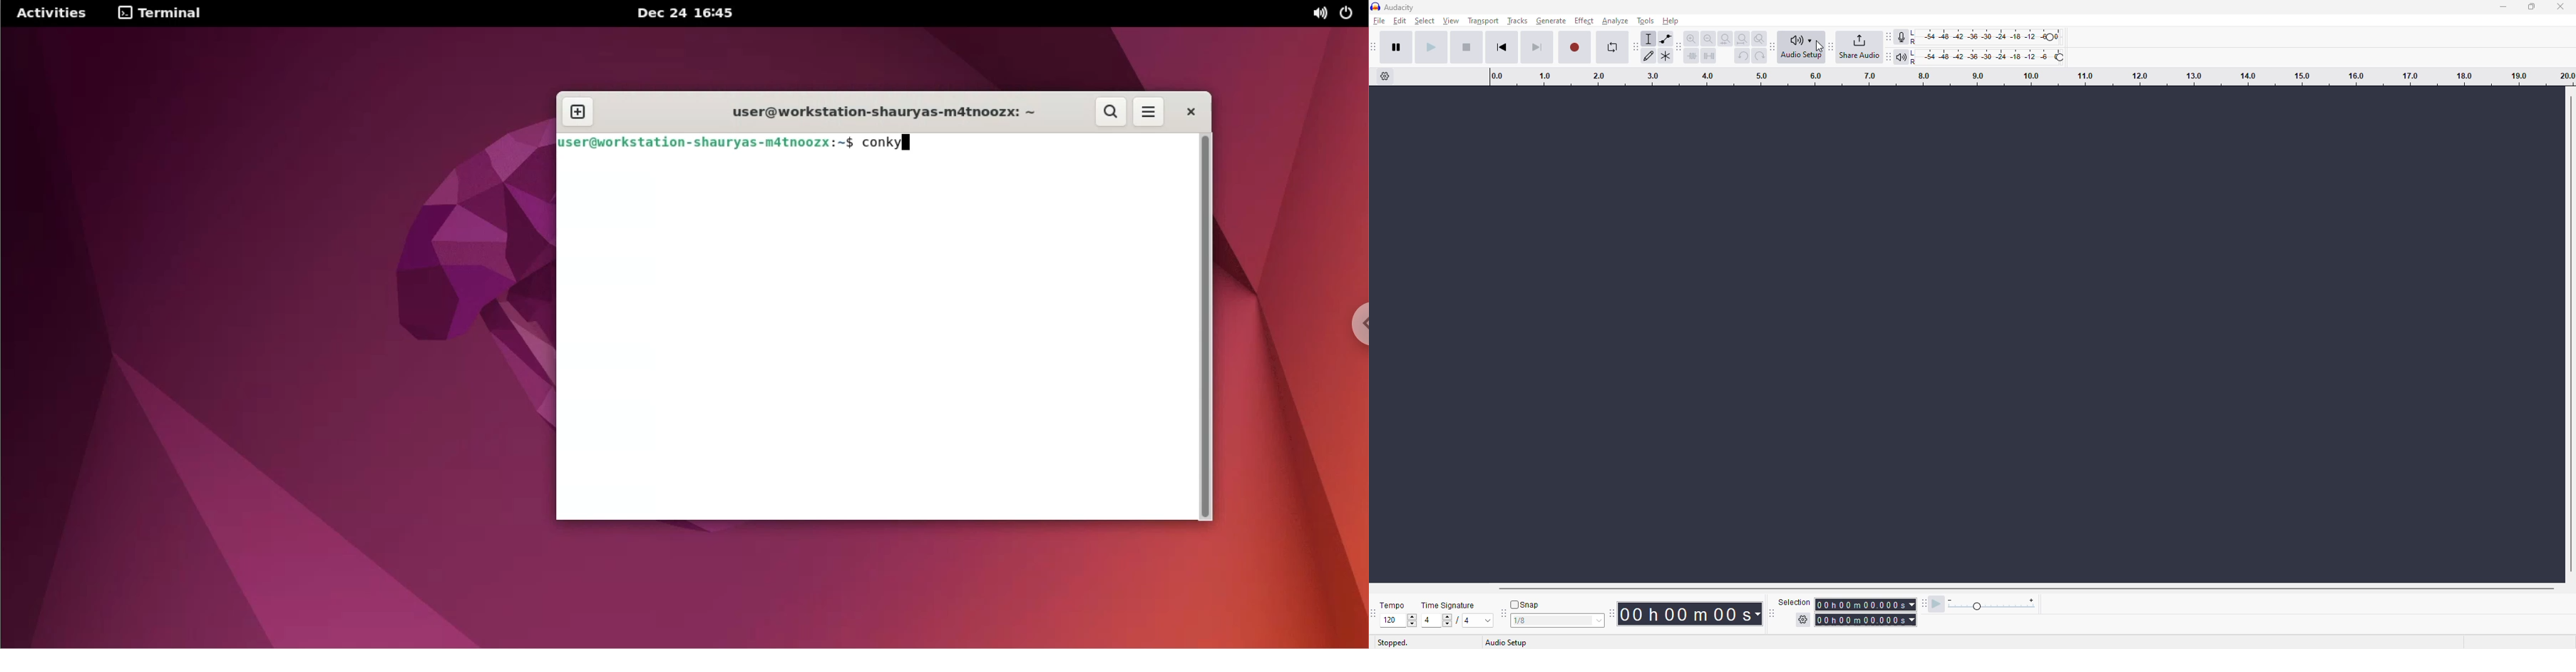  What do you see at coordinates (1423, 23) in the screenshot?
I see `select` at bounding box center [1423, 23].